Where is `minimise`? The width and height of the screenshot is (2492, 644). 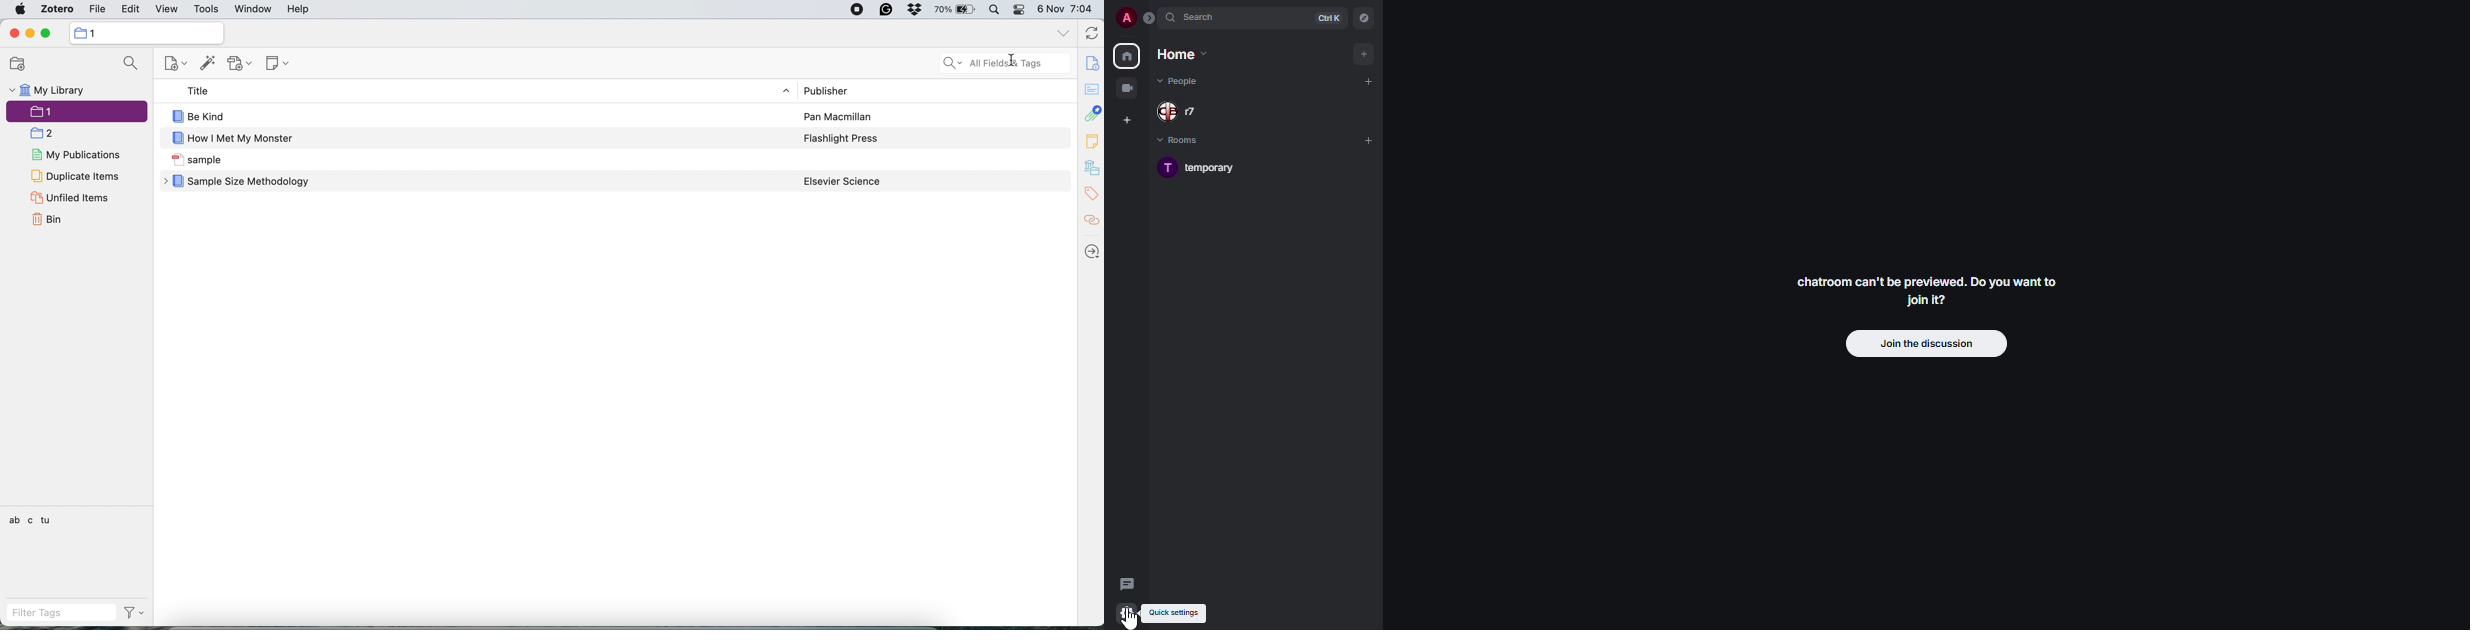
minimise is located at coordinates (30, 34).